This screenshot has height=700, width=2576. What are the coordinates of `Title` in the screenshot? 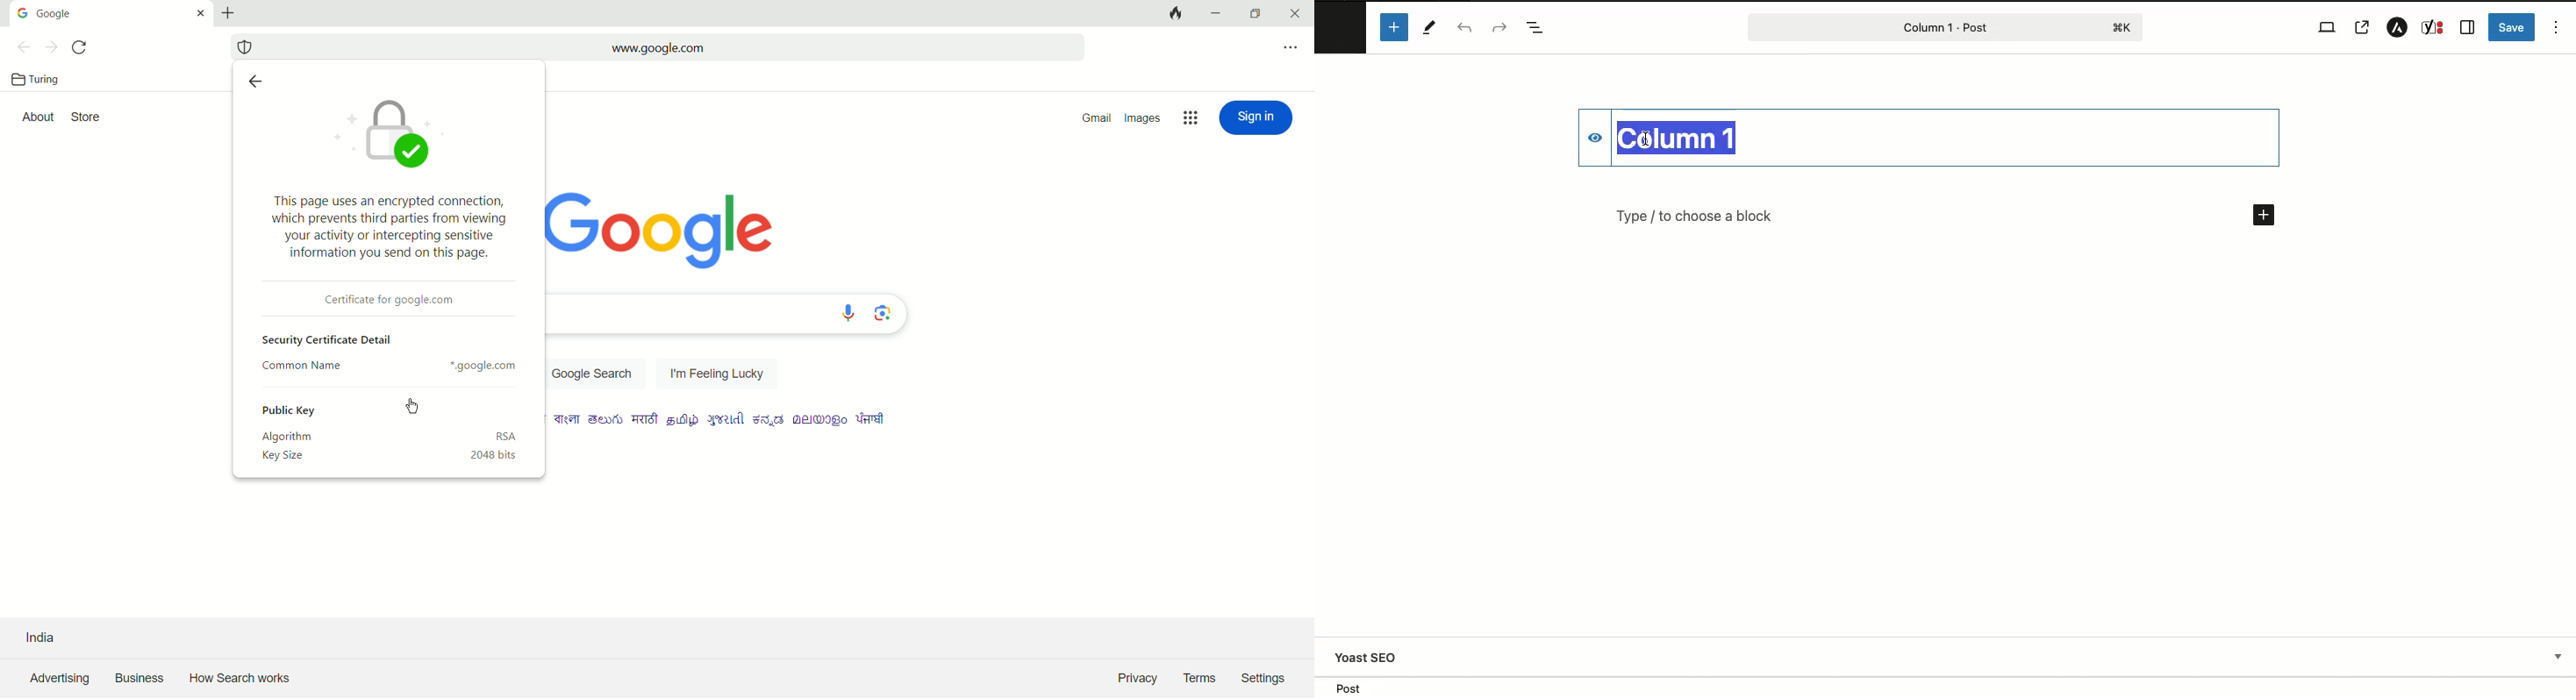 It's located at (1684, 136).